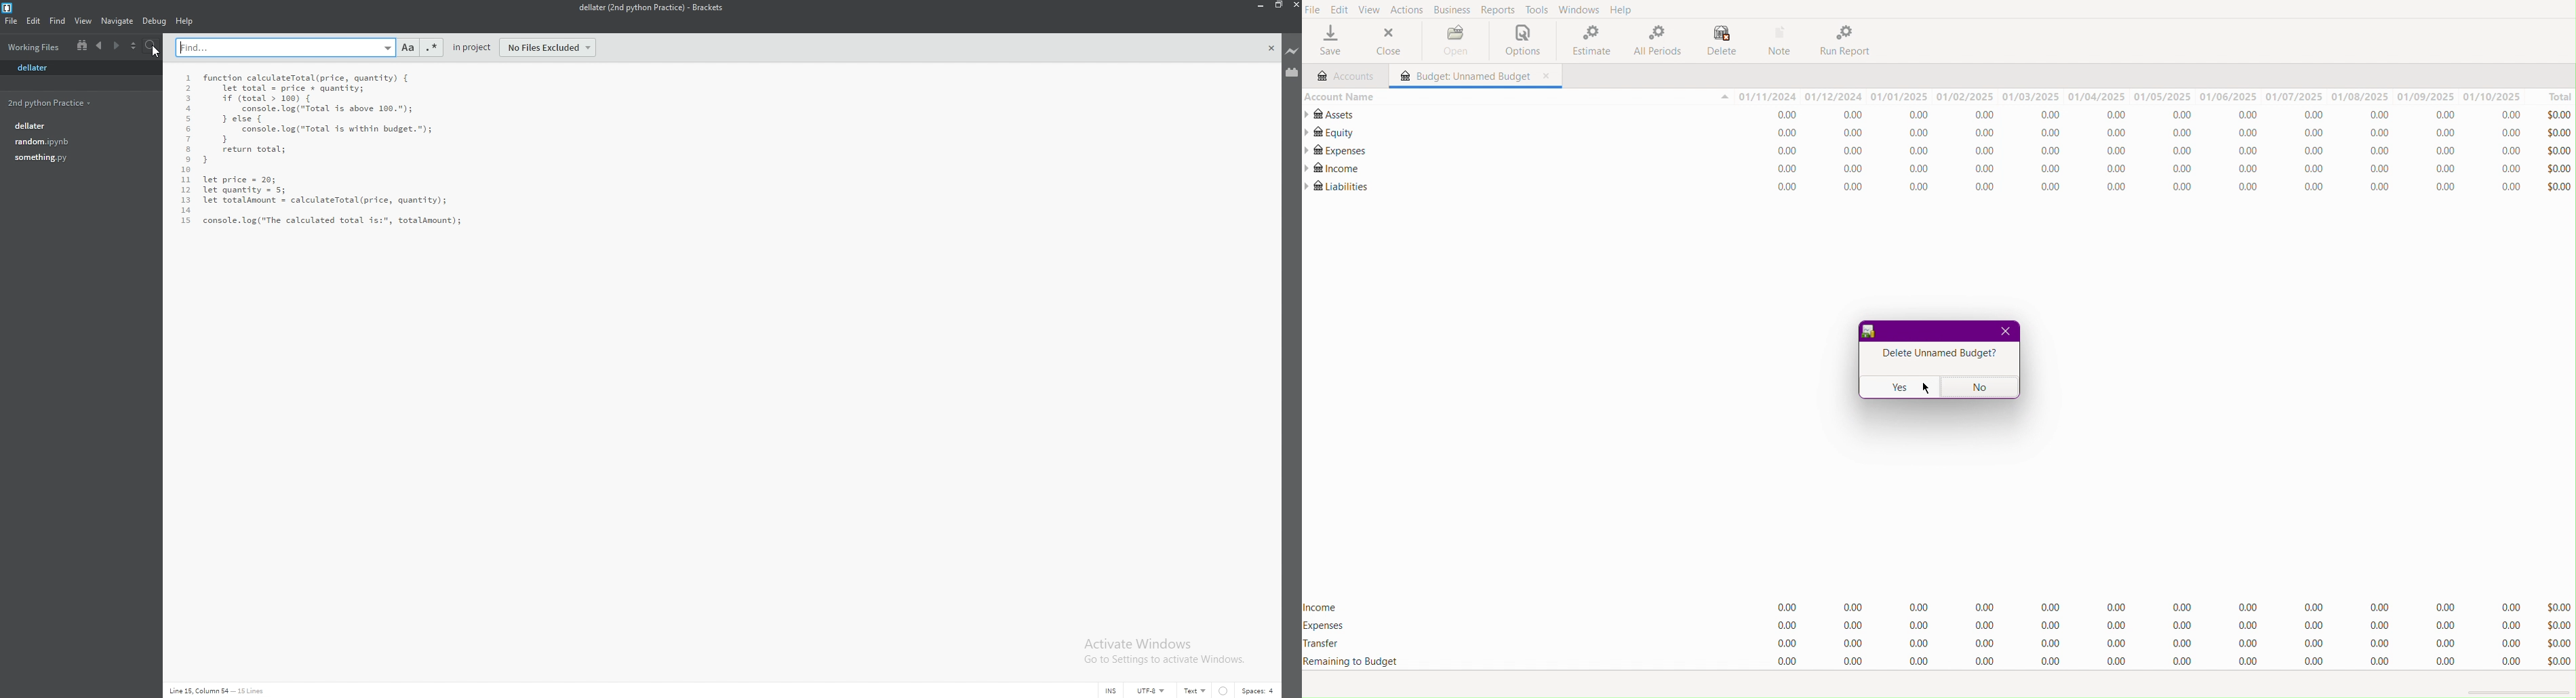 The image size is (2576, 700). Describe the element at coordinates (186, 150) in the screenshot. I see `8` at that location.